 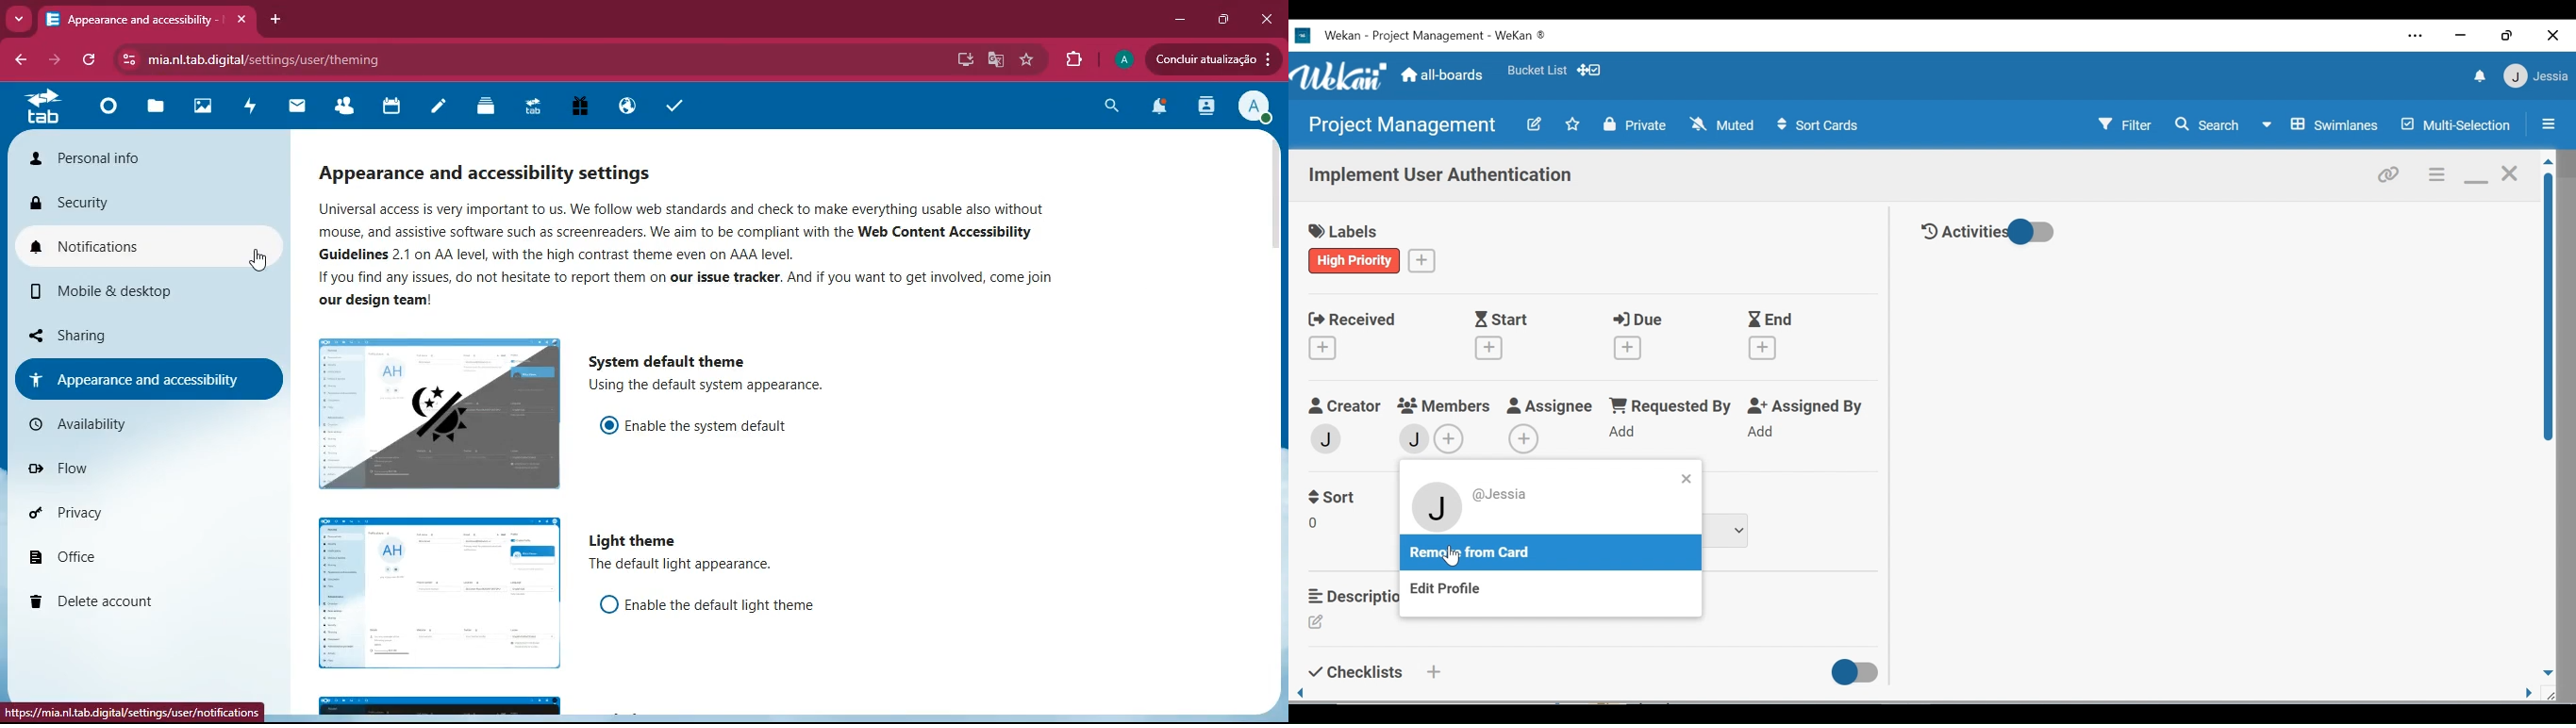 I want to click on cursor, so click(x=1452, y=556).